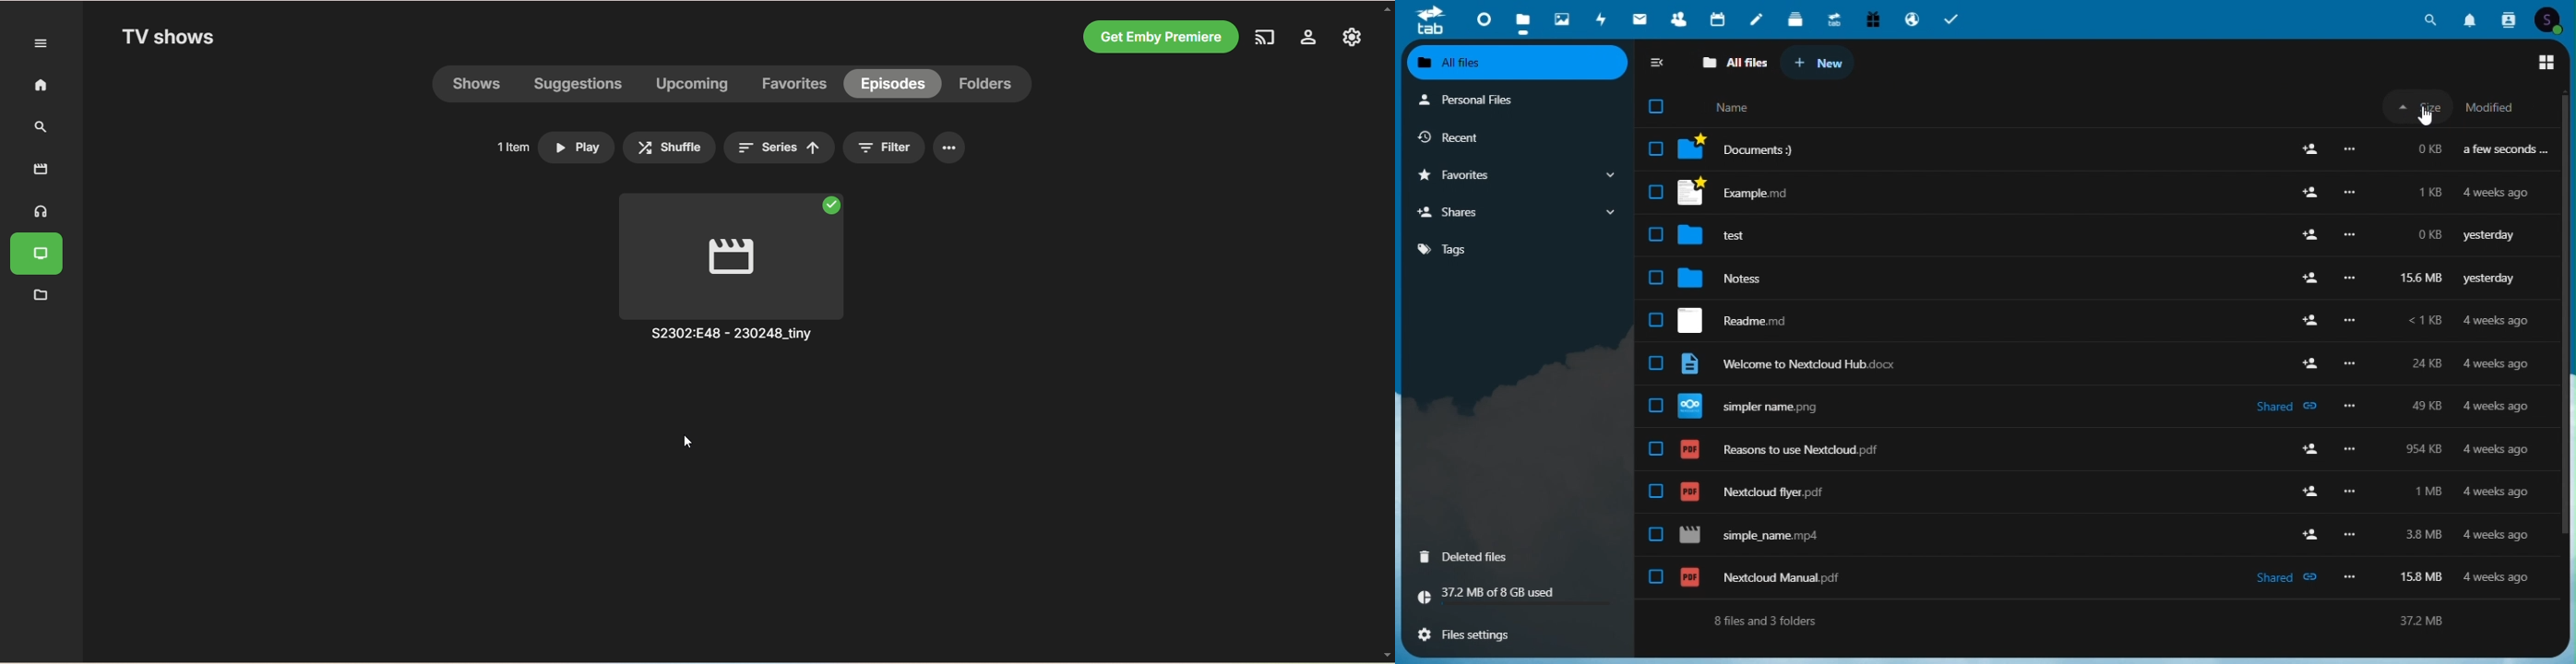 The image size is (2576, 672). What do you see at coordinates (1656, 63) in the screenshot?
I see `Collapse side bar` at bounding box center [1656, 63].